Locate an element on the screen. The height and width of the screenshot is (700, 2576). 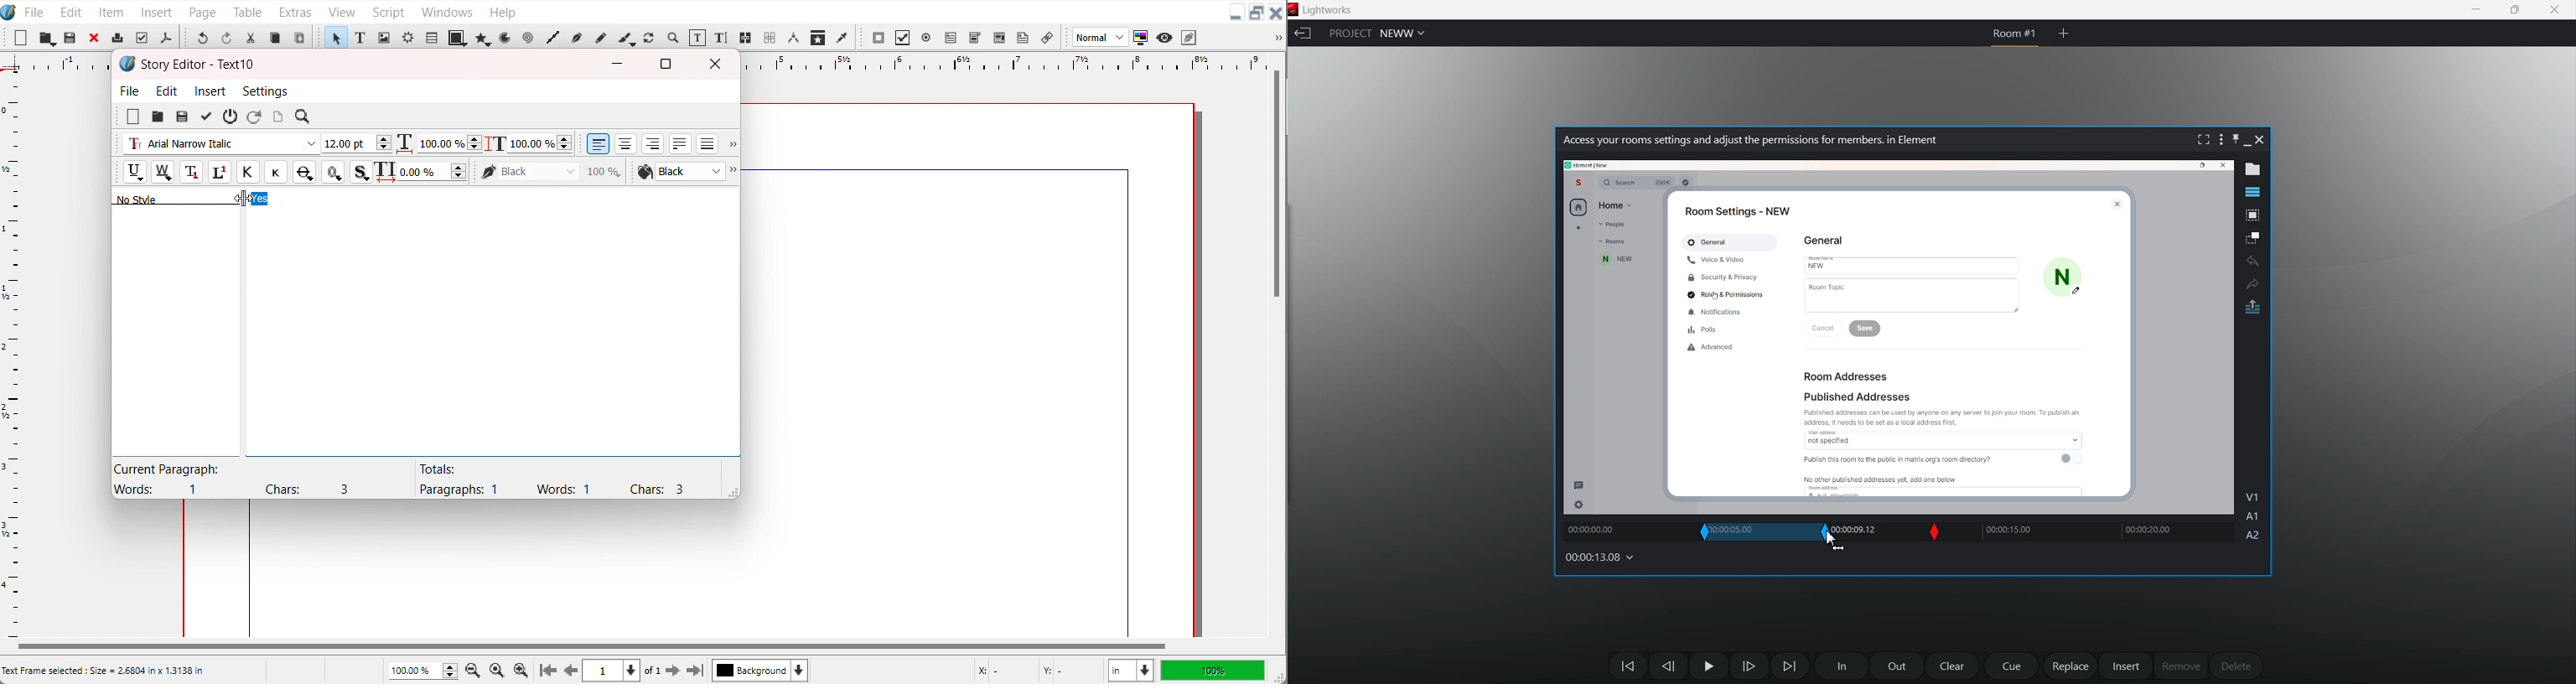
Remove underline is located at coordinates (162, 172).